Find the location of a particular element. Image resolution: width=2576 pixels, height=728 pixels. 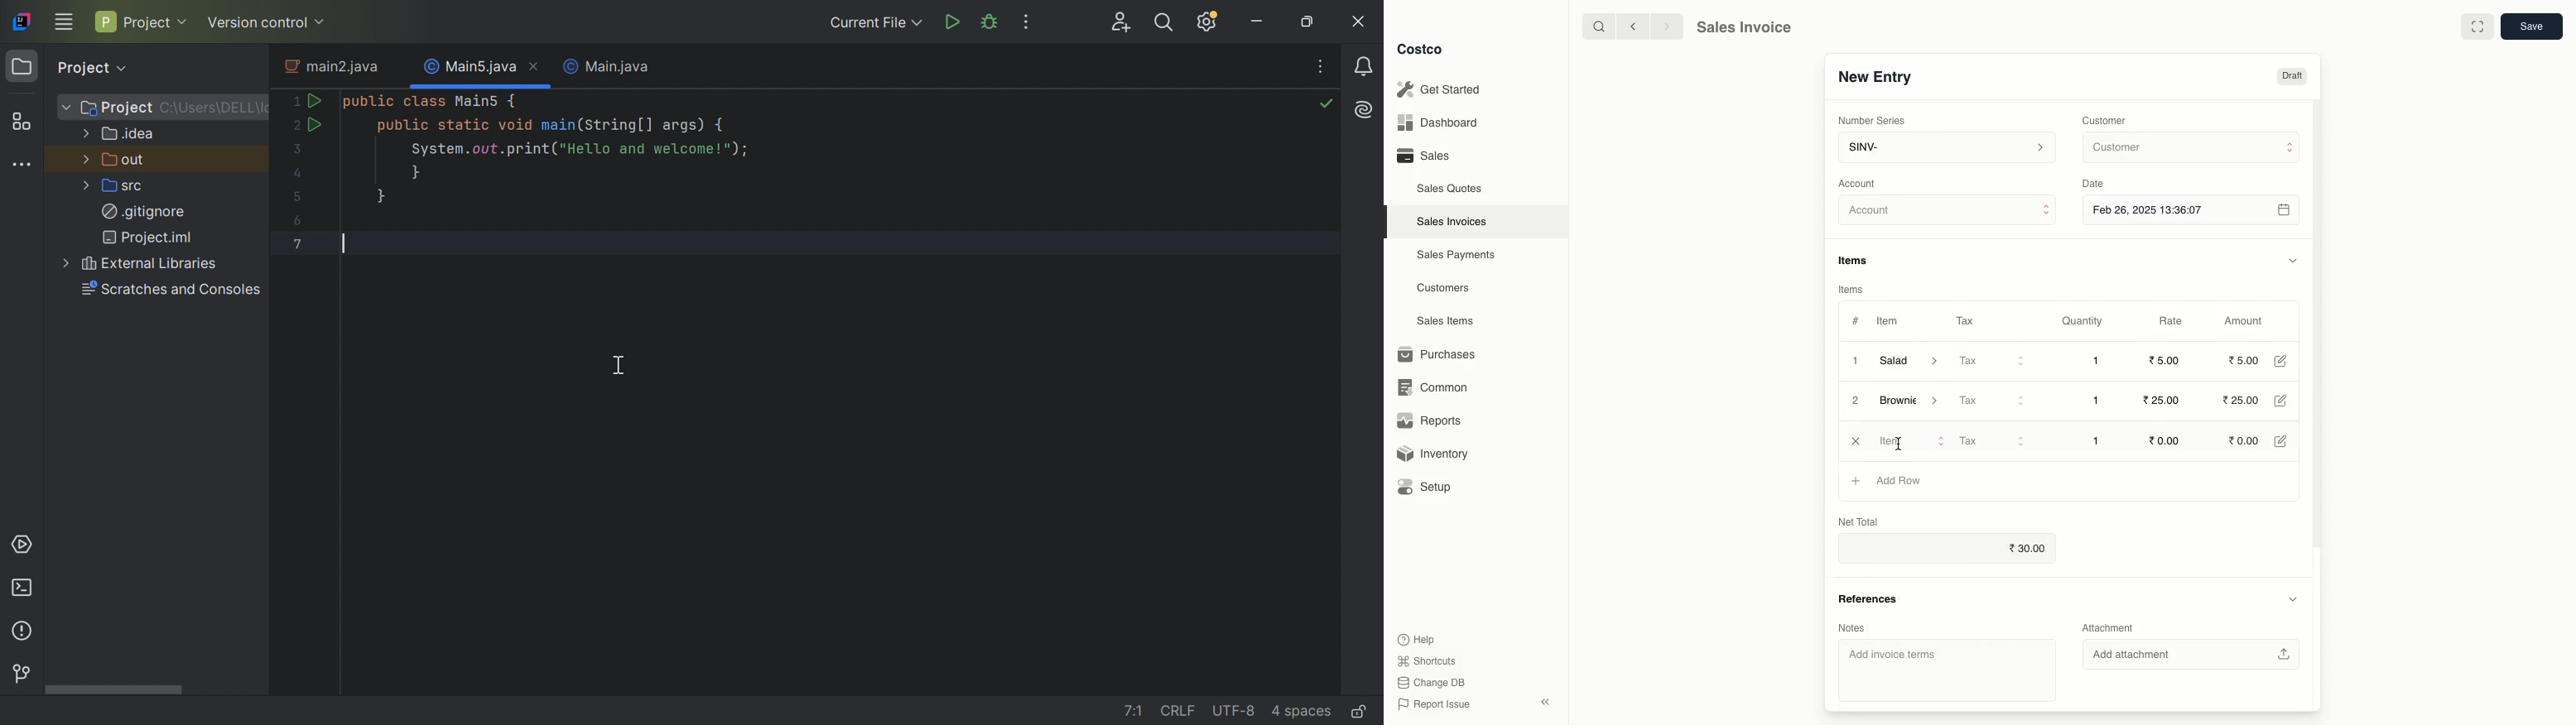

‘Add attachment is located at coordinates (2193, 653).